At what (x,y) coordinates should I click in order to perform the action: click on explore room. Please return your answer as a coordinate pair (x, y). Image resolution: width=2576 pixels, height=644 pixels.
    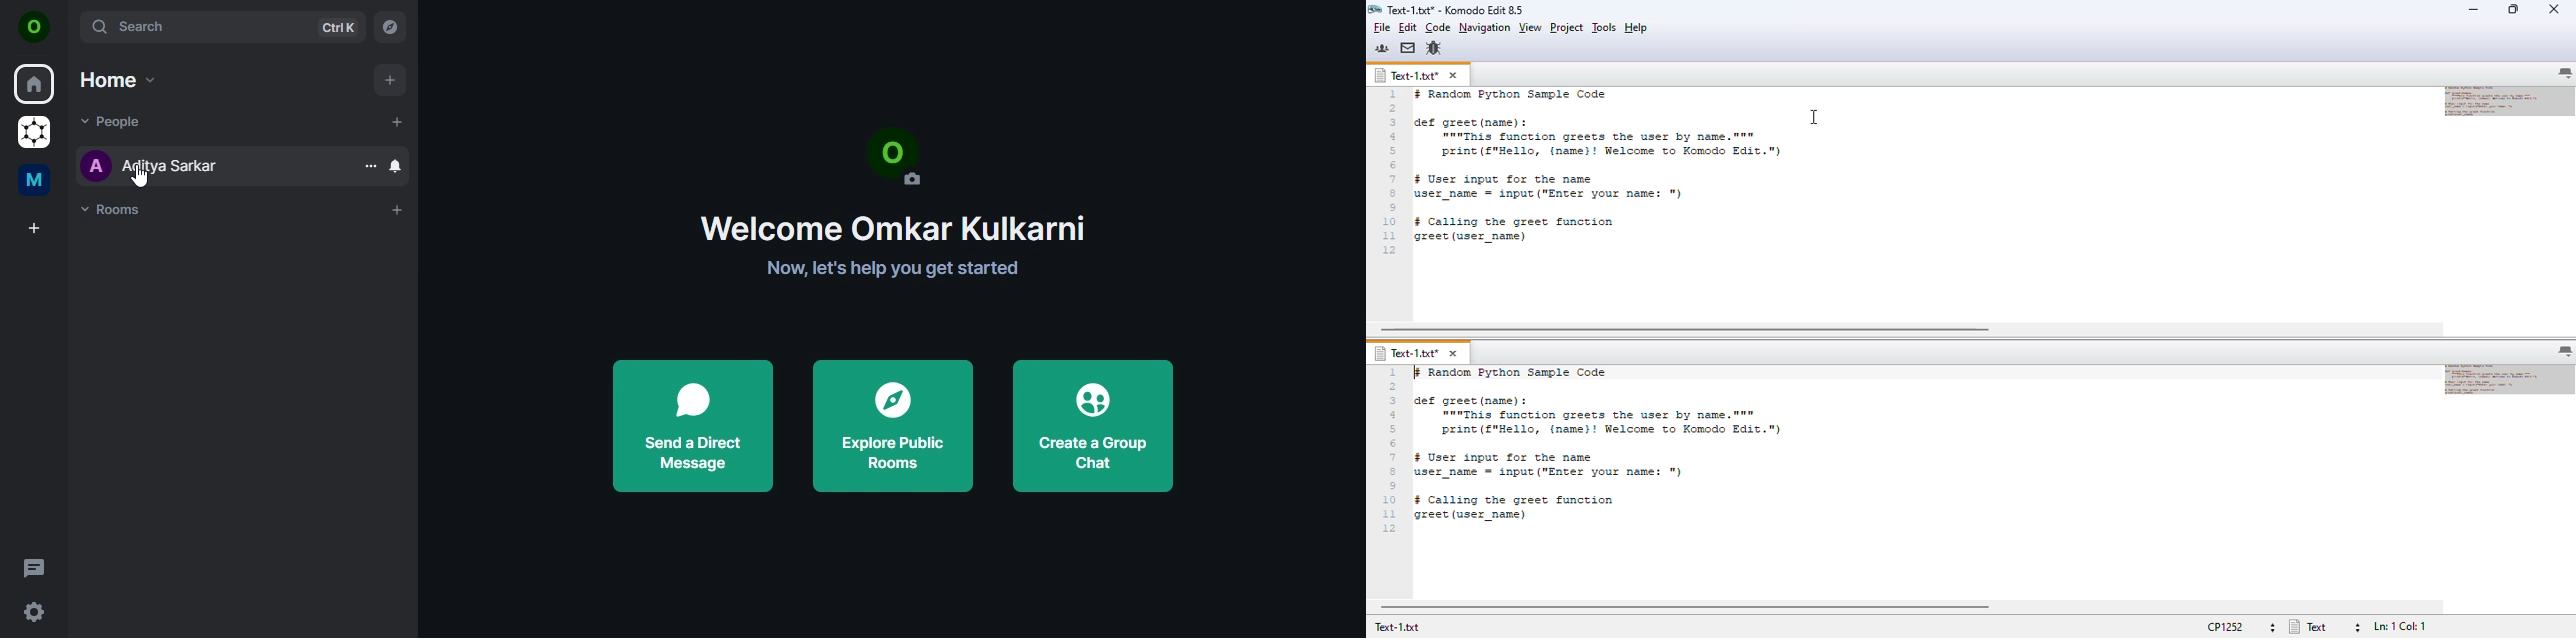
    Looking at the image, I should click on (393, 30).